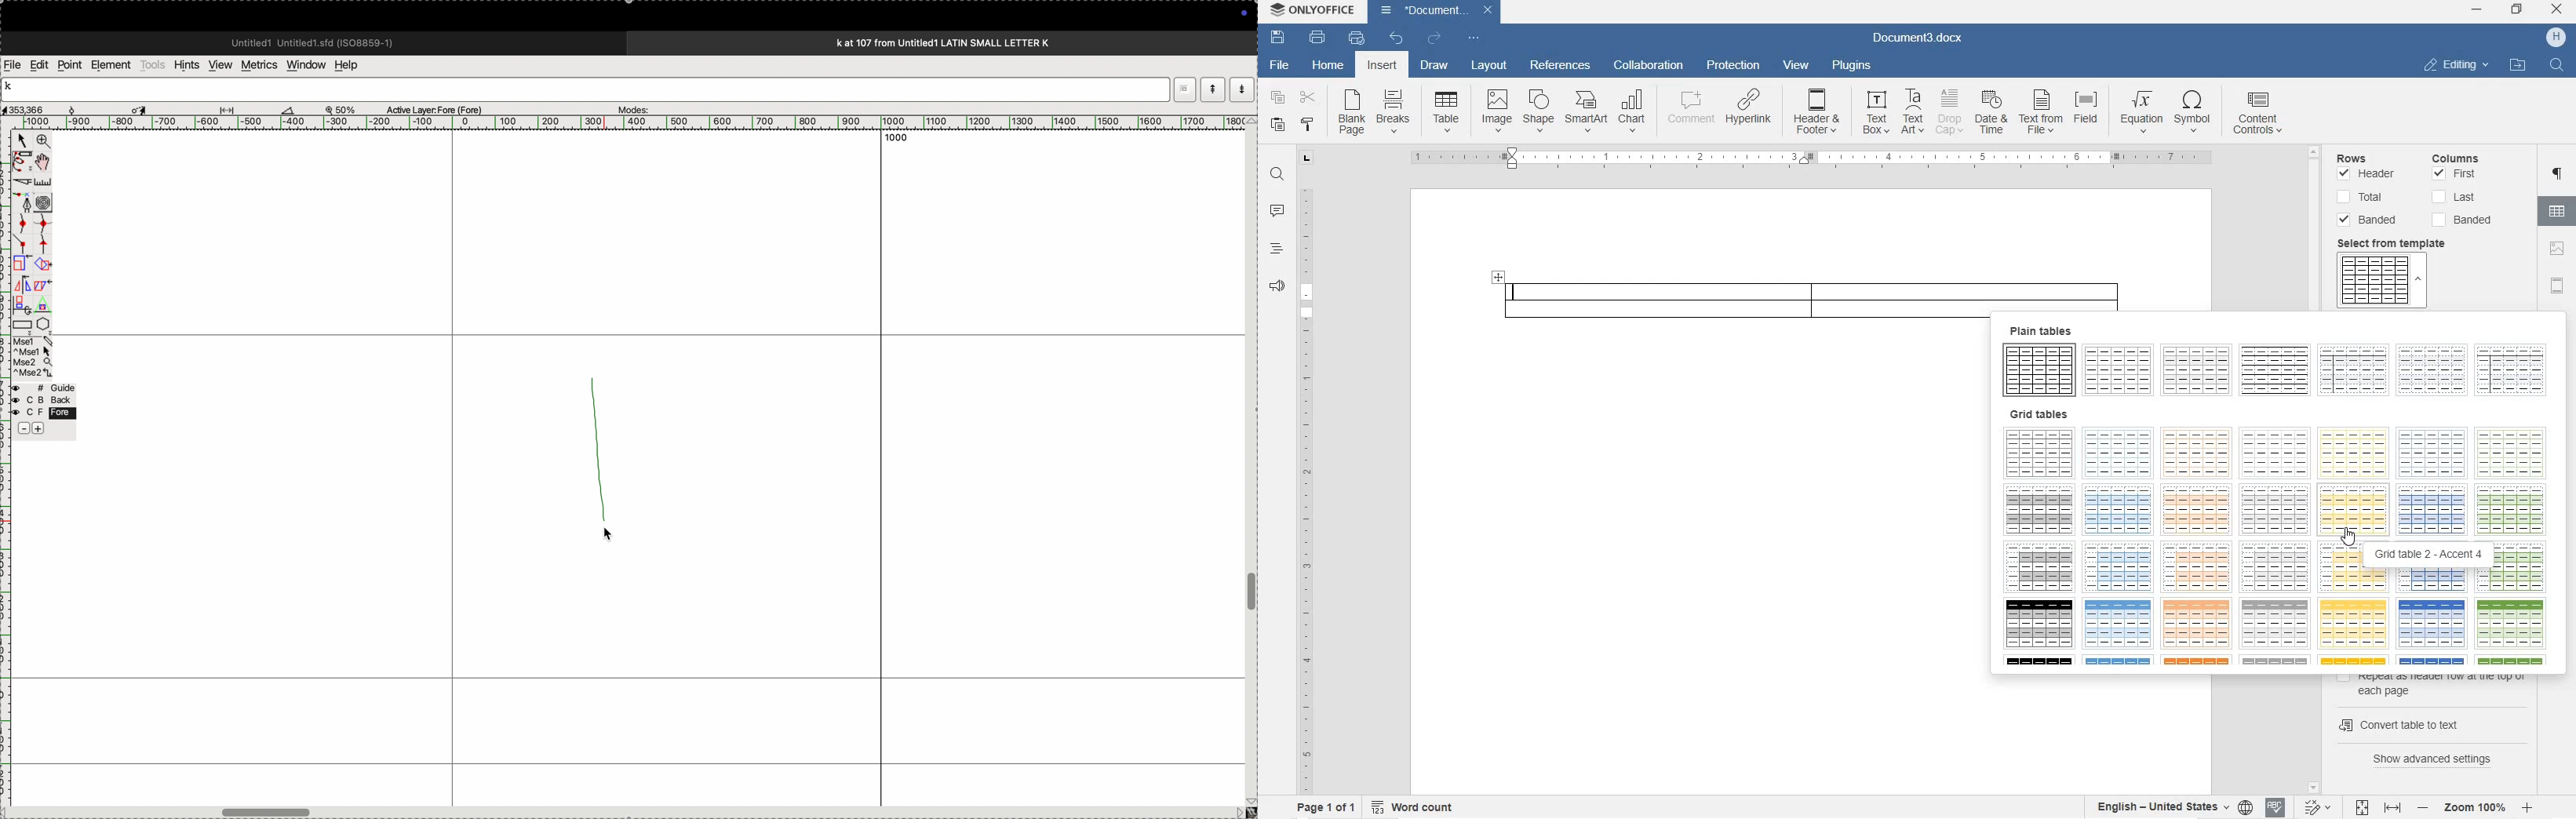 The height and width of the screenshot is (840, 2576). Describe the element at coordinates (2399, 243) in the screenshot. I see `select from template` at that location.